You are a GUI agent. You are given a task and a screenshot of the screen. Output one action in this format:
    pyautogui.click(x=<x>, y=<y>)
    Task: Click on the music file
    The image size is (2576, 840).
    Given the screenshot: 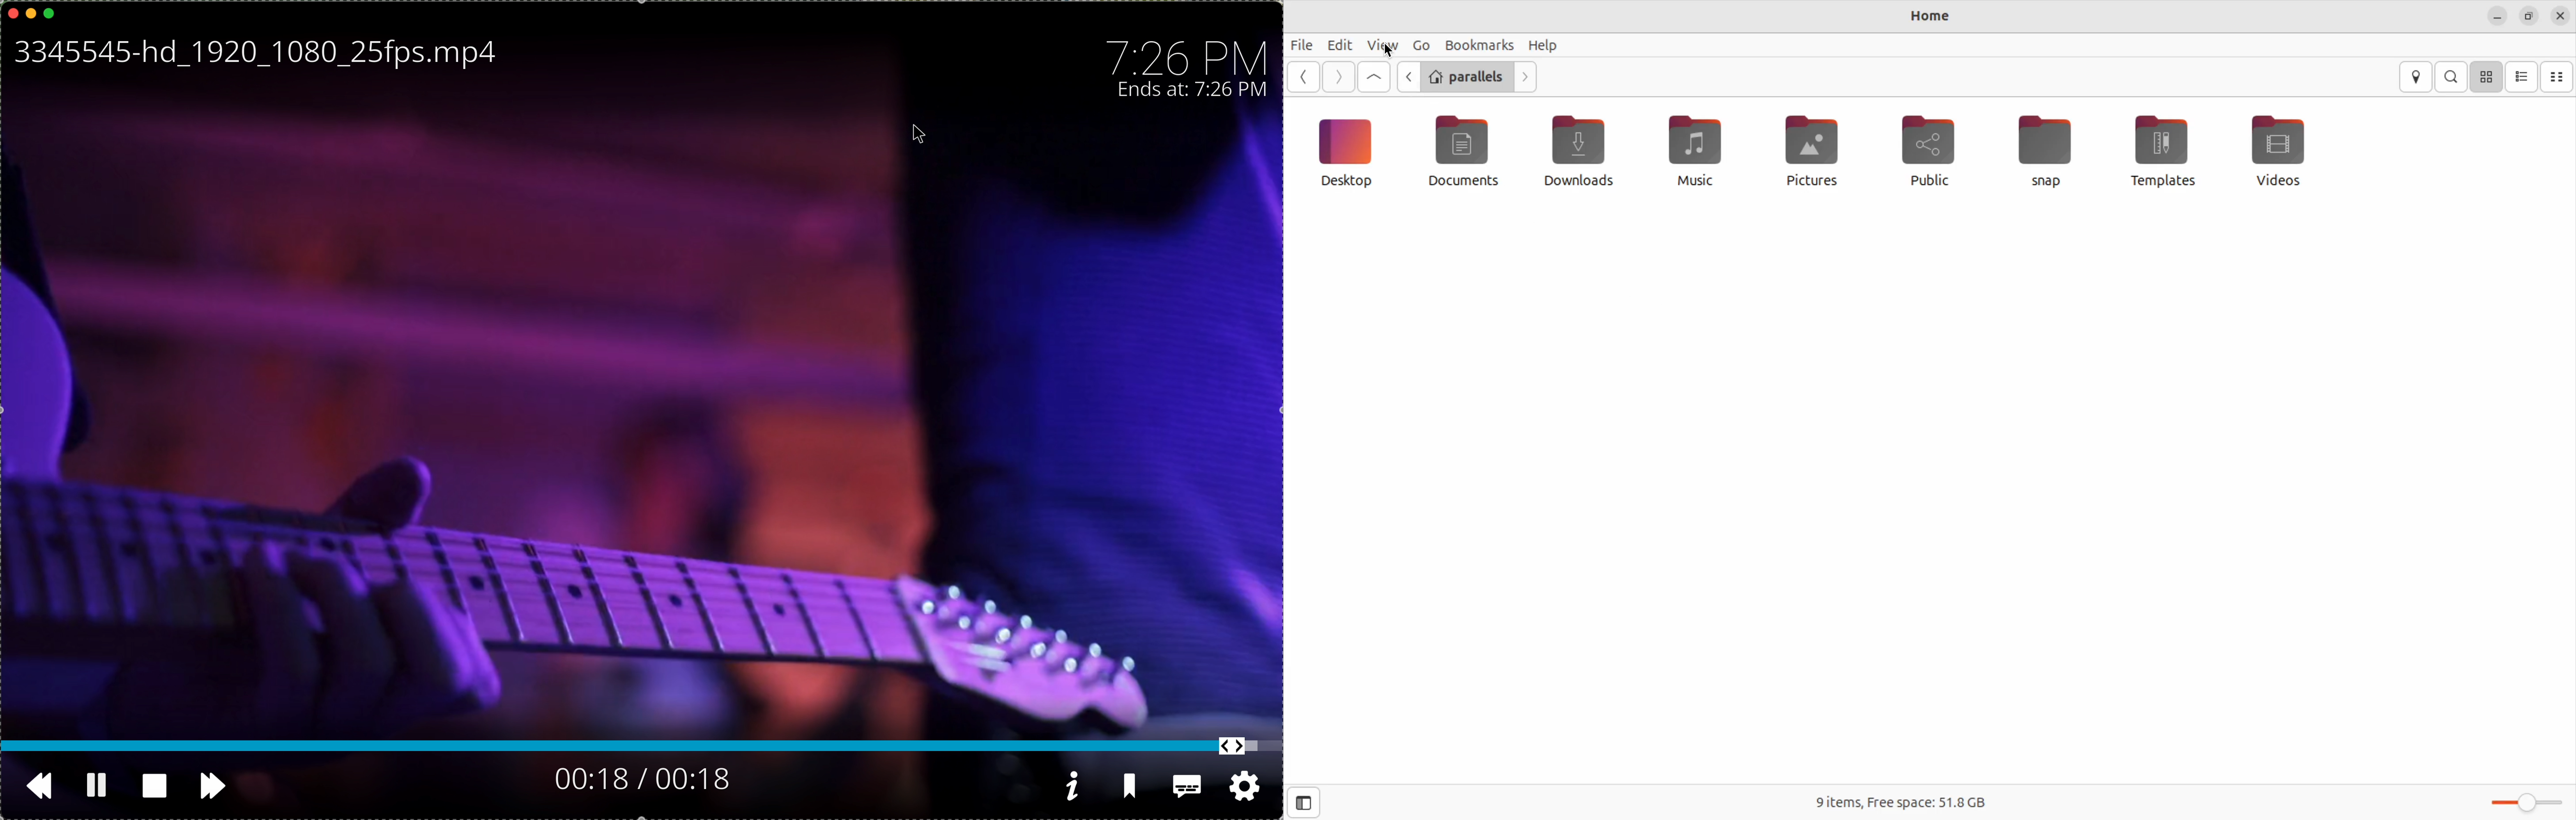 What is the action you would take?
    pyautogui.click(x=1690, y=150)
    